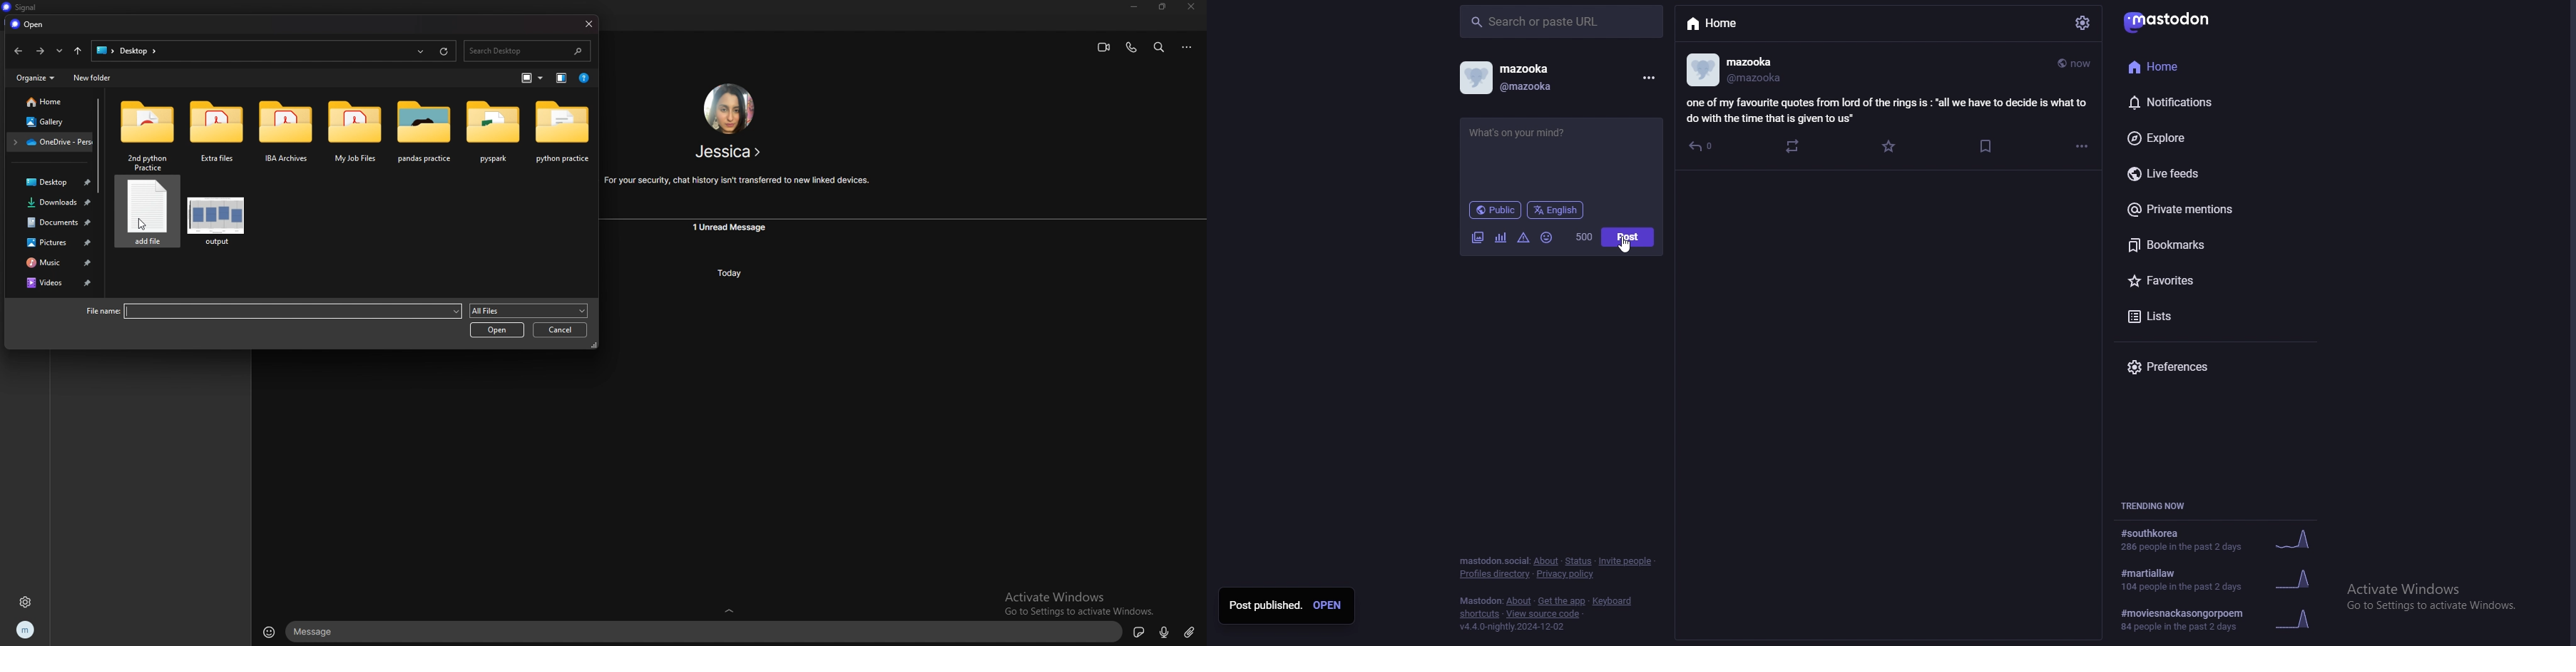 This screenshot has height=672, width=2576. I want to click on text box, so click(706, 632).